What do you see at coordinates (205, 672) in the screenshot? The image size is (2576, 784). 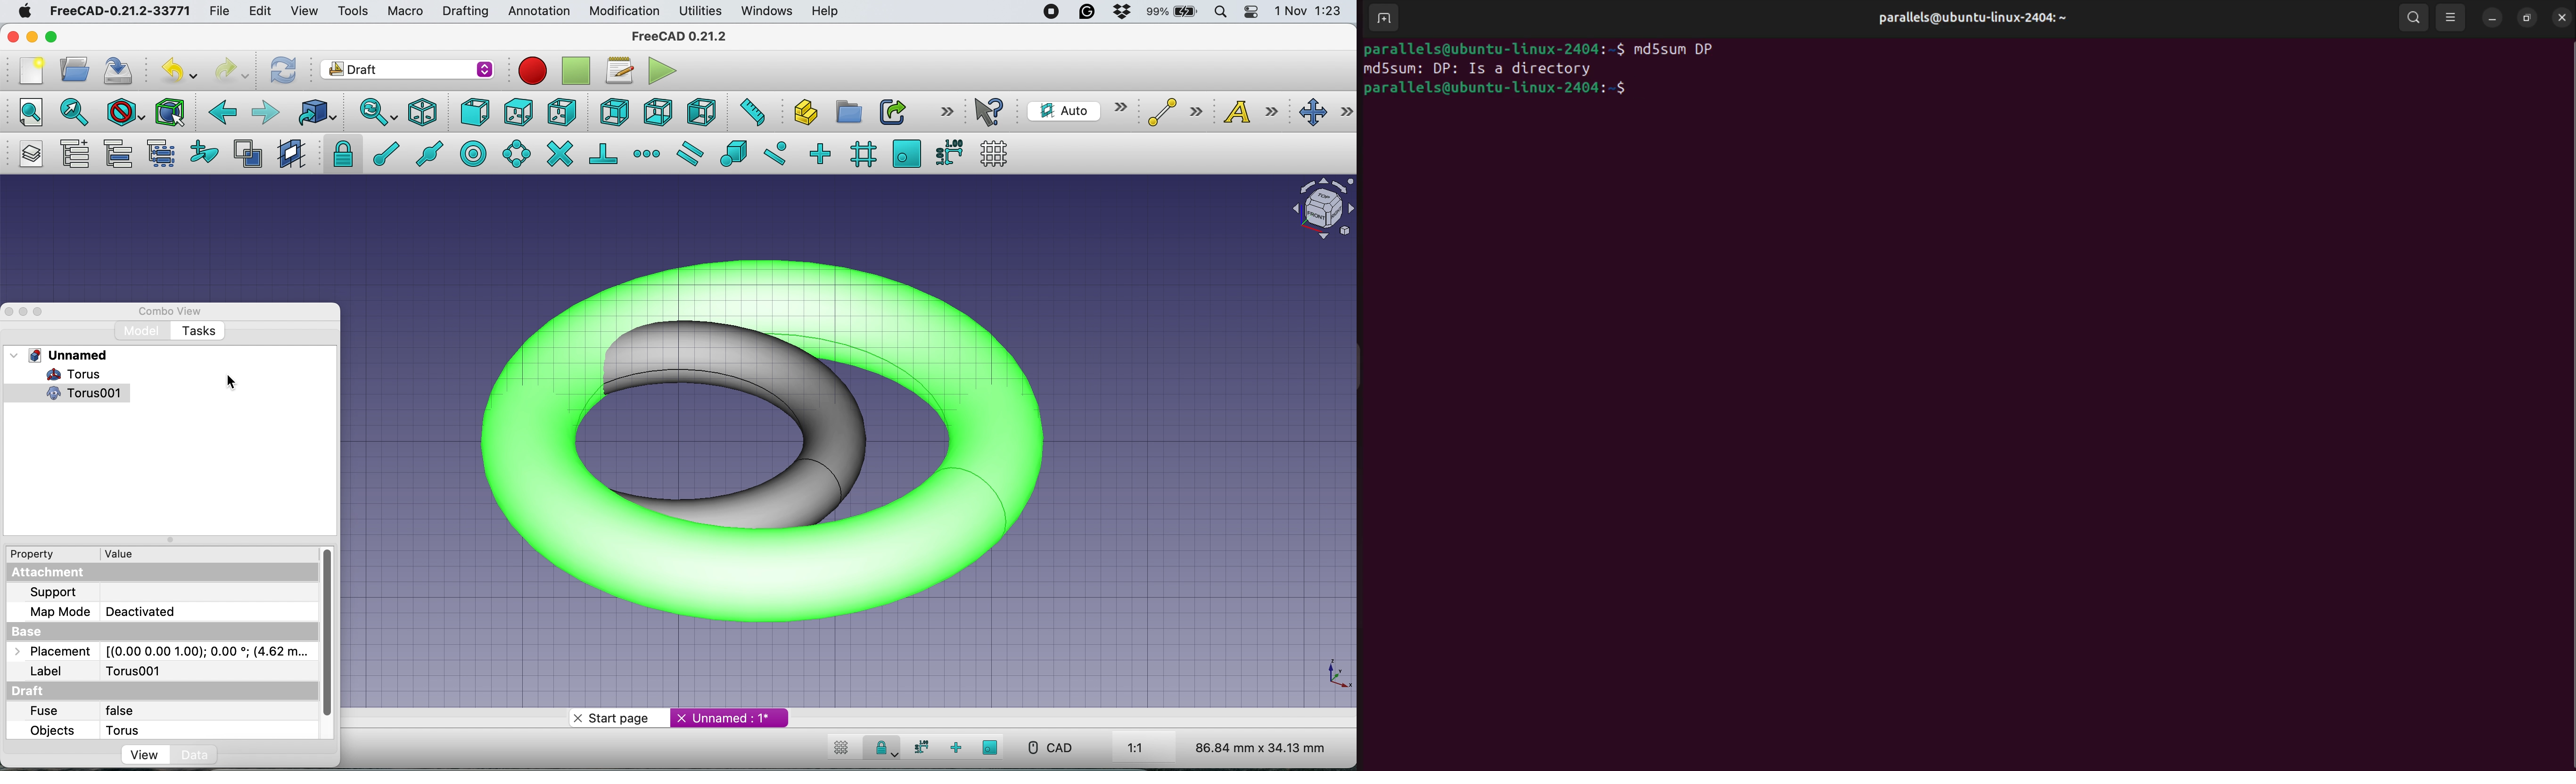 I see `Username of the object` at bounding box center [205, 672].